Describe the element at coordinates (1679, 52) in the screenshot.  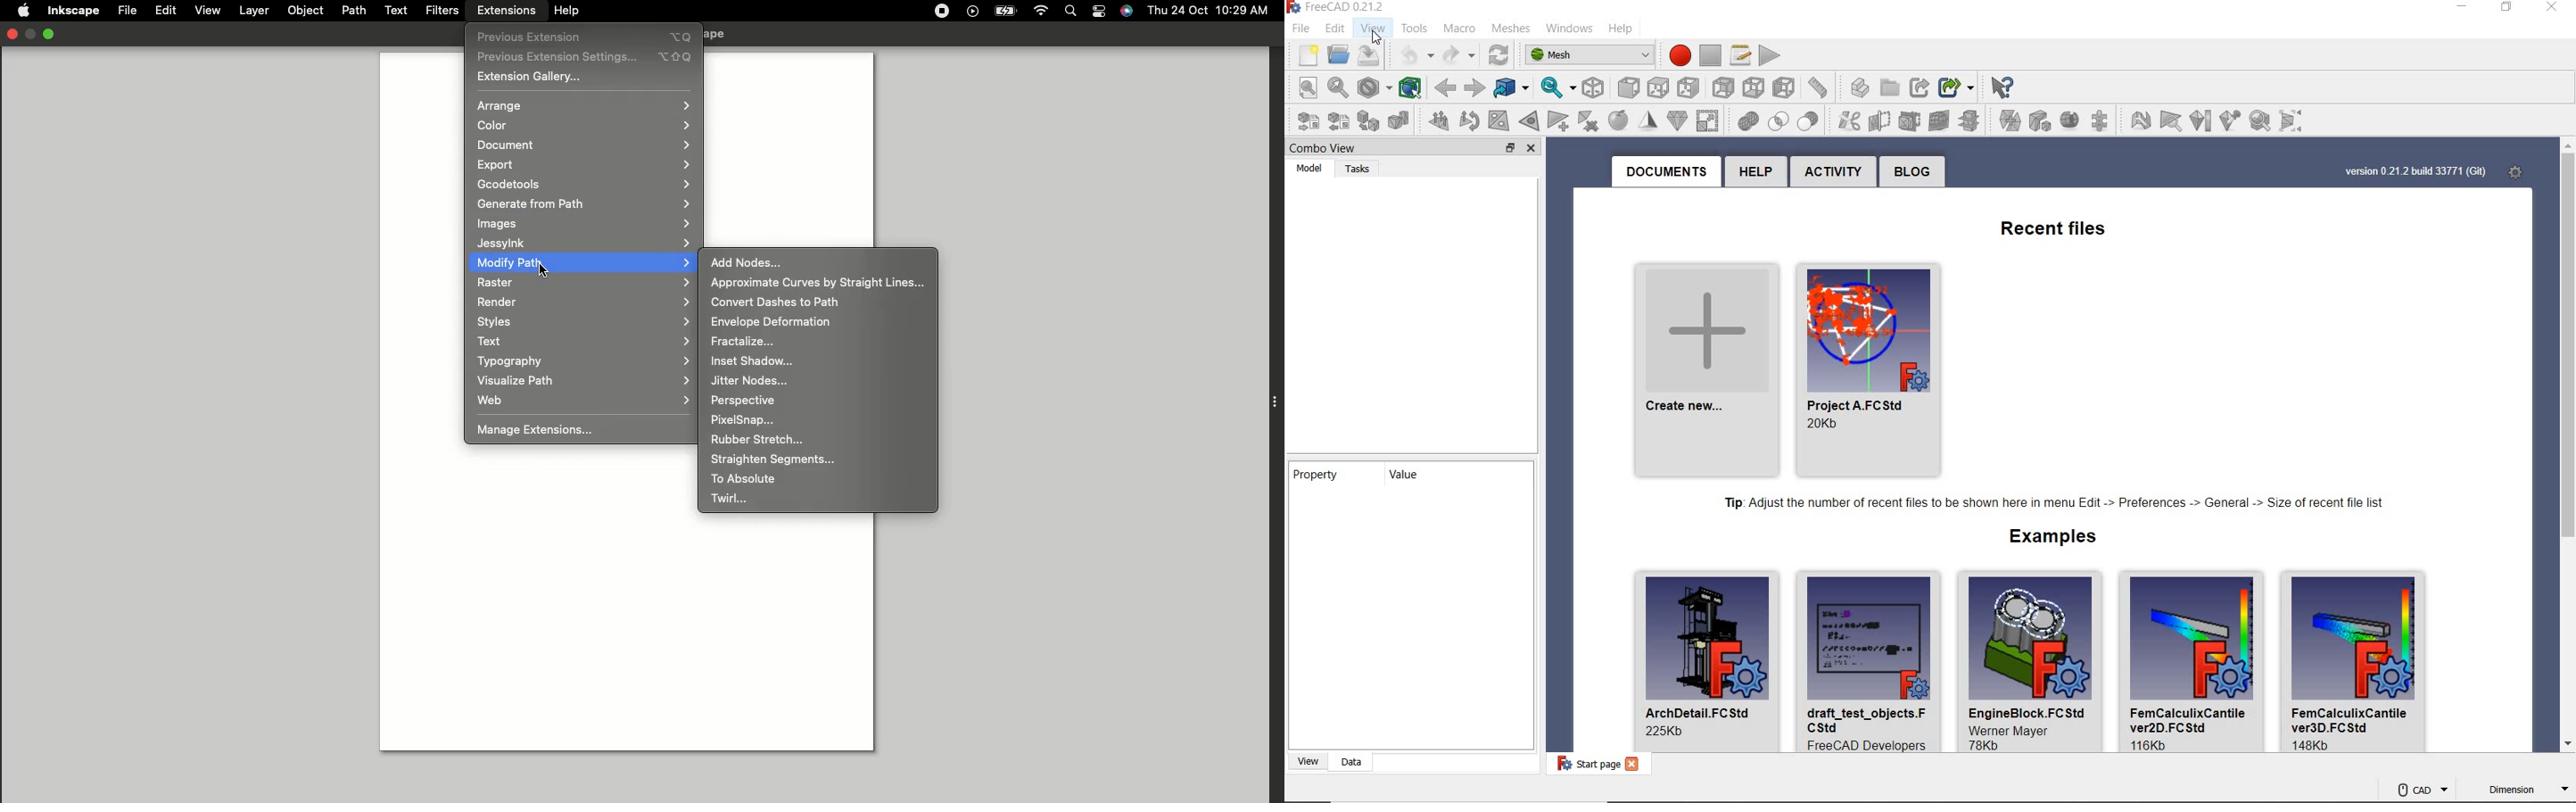
I see `record macros` at that location.